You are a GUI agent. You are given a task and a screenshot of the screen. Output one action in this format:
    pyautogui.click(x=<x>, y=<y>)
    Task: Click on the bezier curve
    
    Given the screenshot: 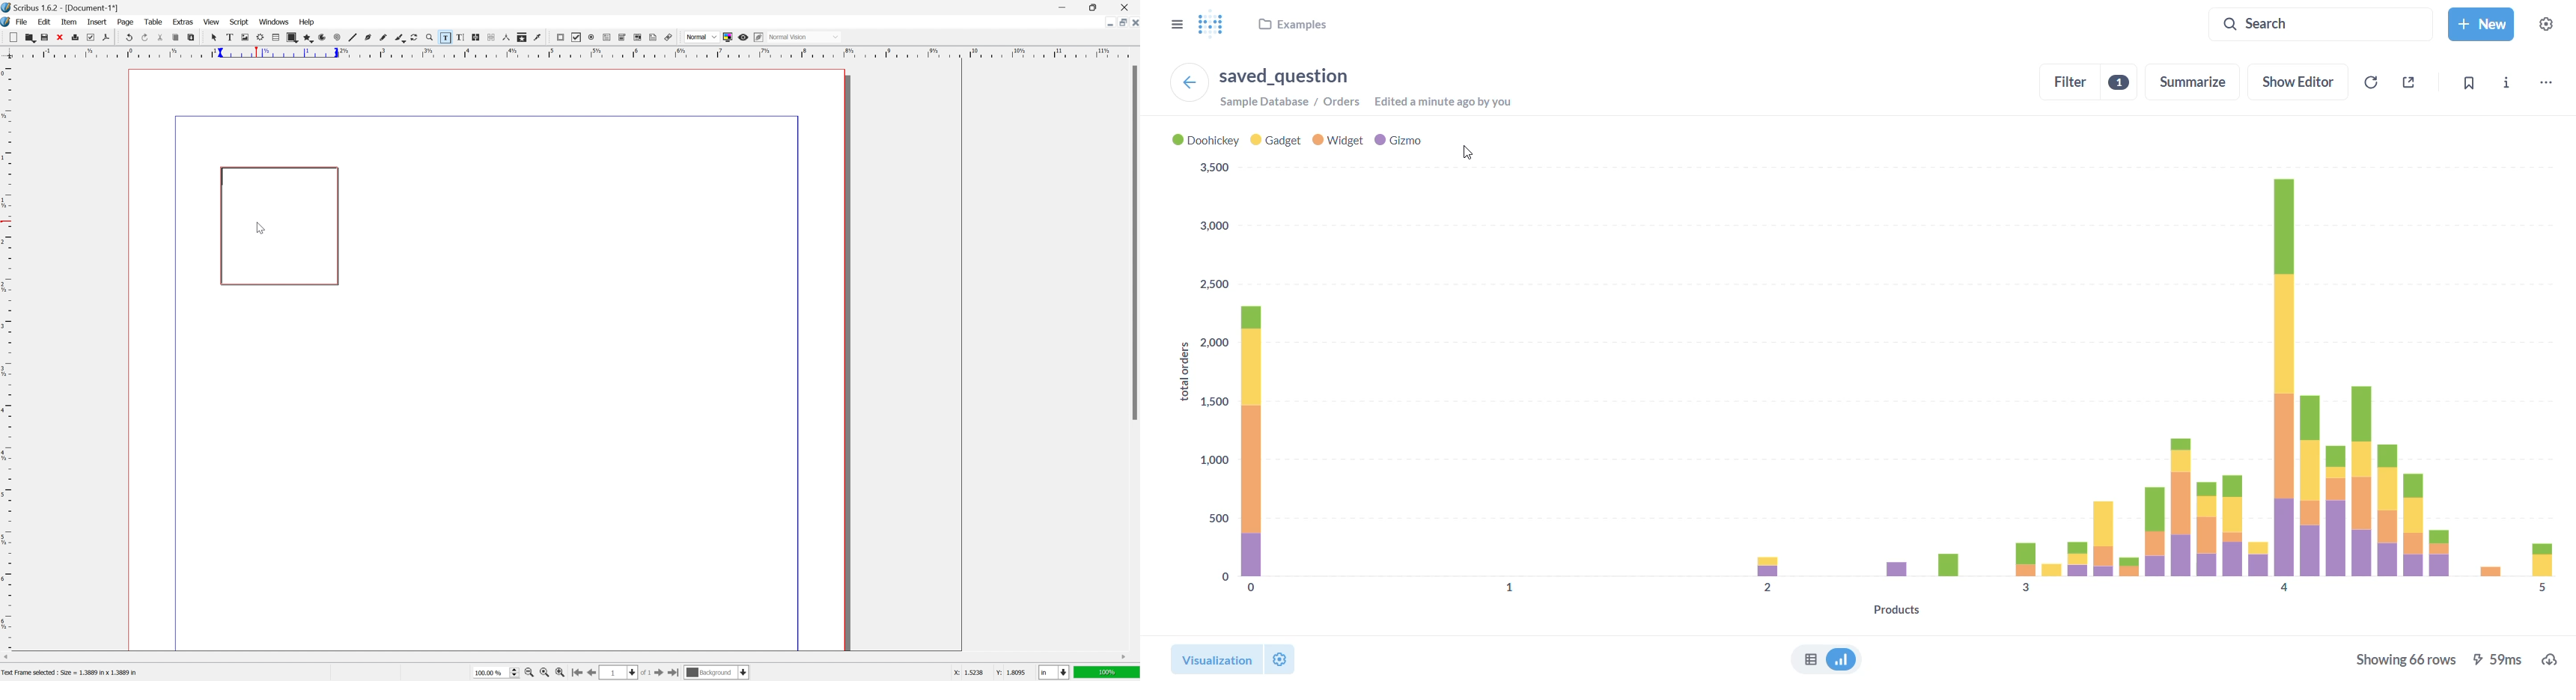 What is the action you would take?
    pyautogui.click(x=400, y=39)
    